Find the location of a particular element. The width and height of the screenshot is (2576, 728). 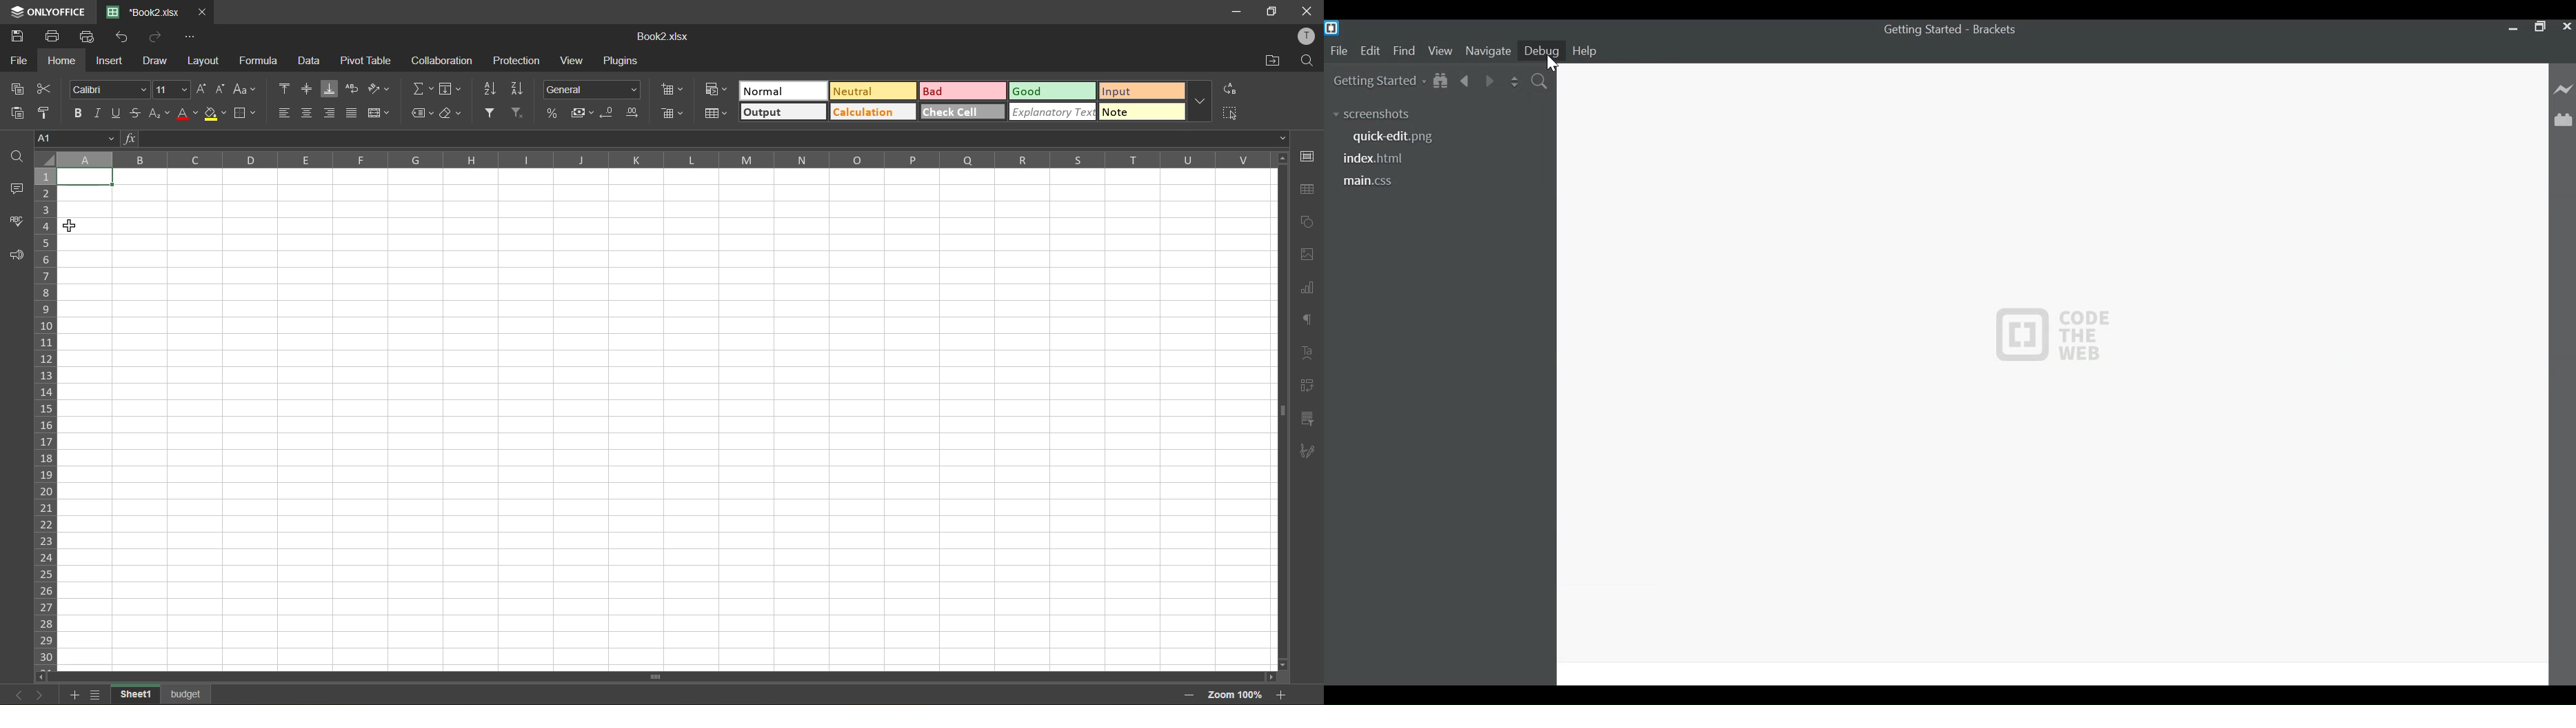

find is located at coordinates (16, 155).